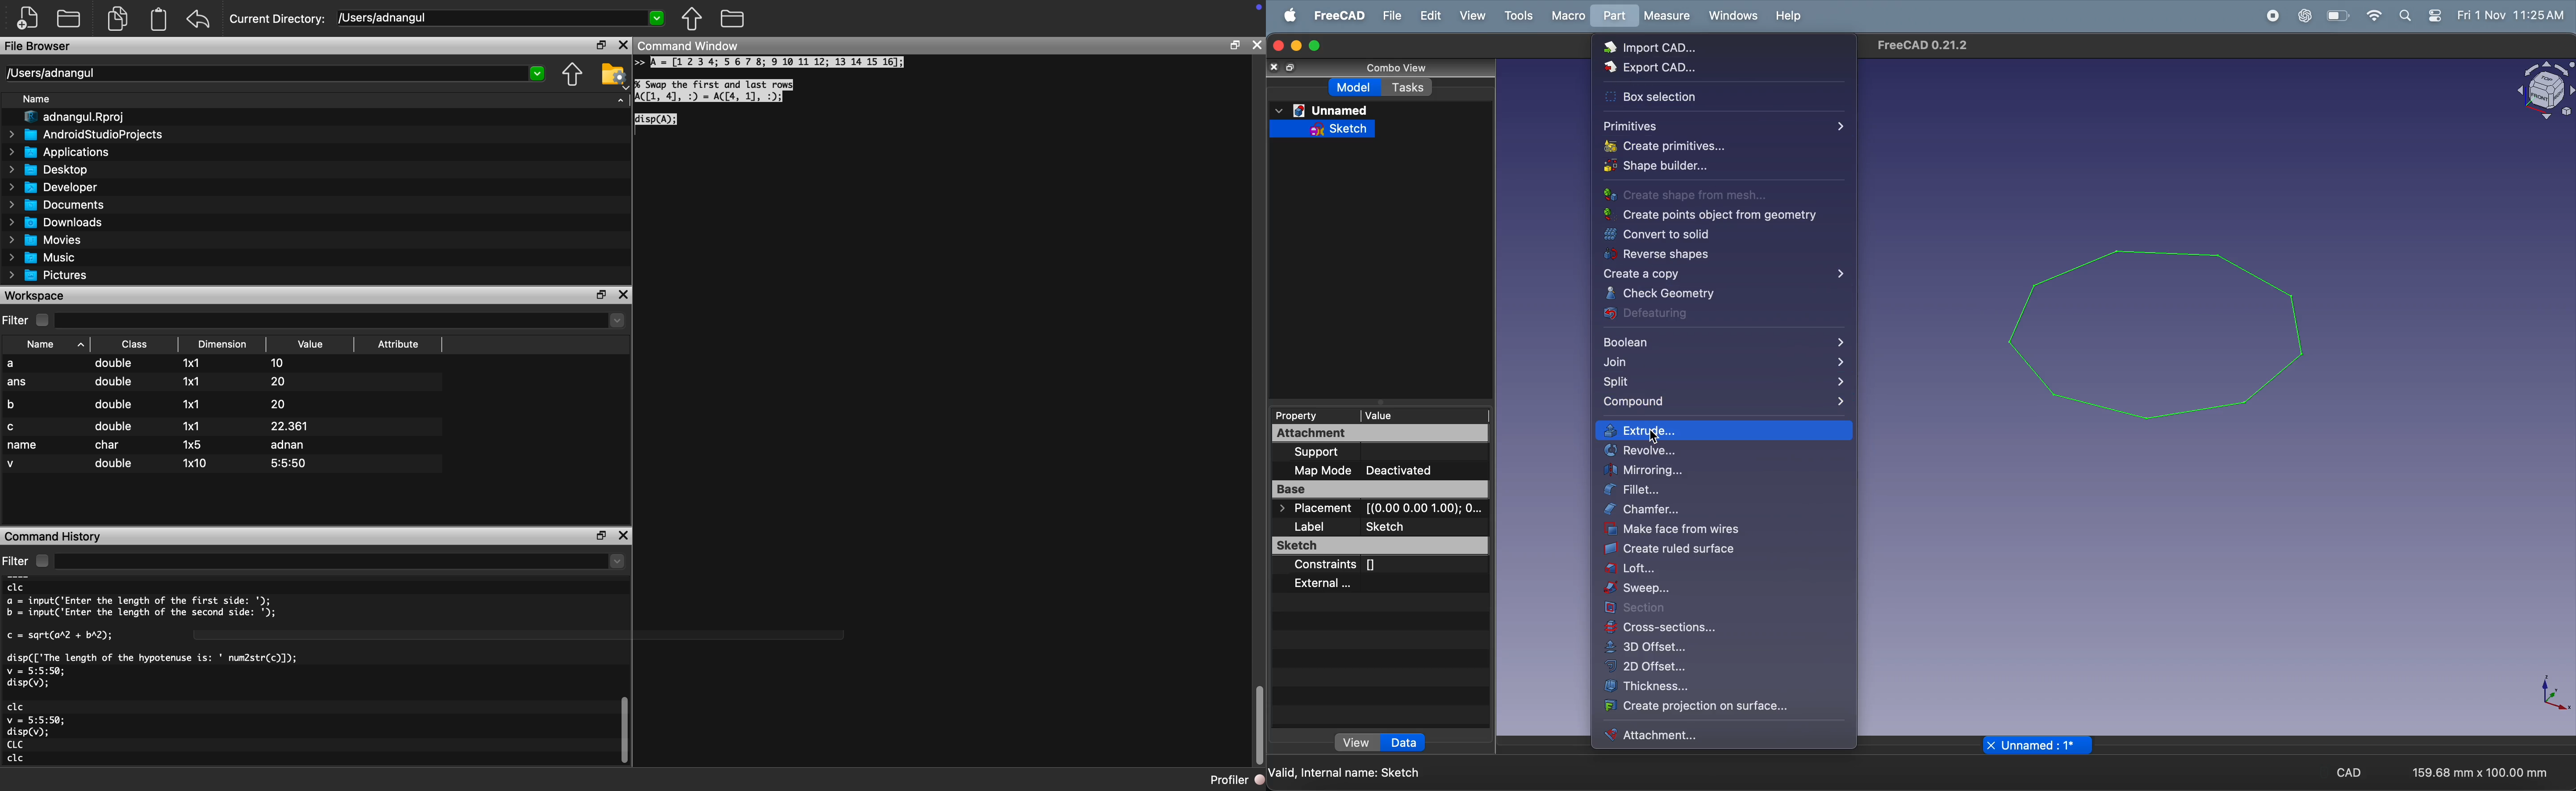  Describe the element at coordinates (2405, 16) in the screenshot. I see `search` at that location.